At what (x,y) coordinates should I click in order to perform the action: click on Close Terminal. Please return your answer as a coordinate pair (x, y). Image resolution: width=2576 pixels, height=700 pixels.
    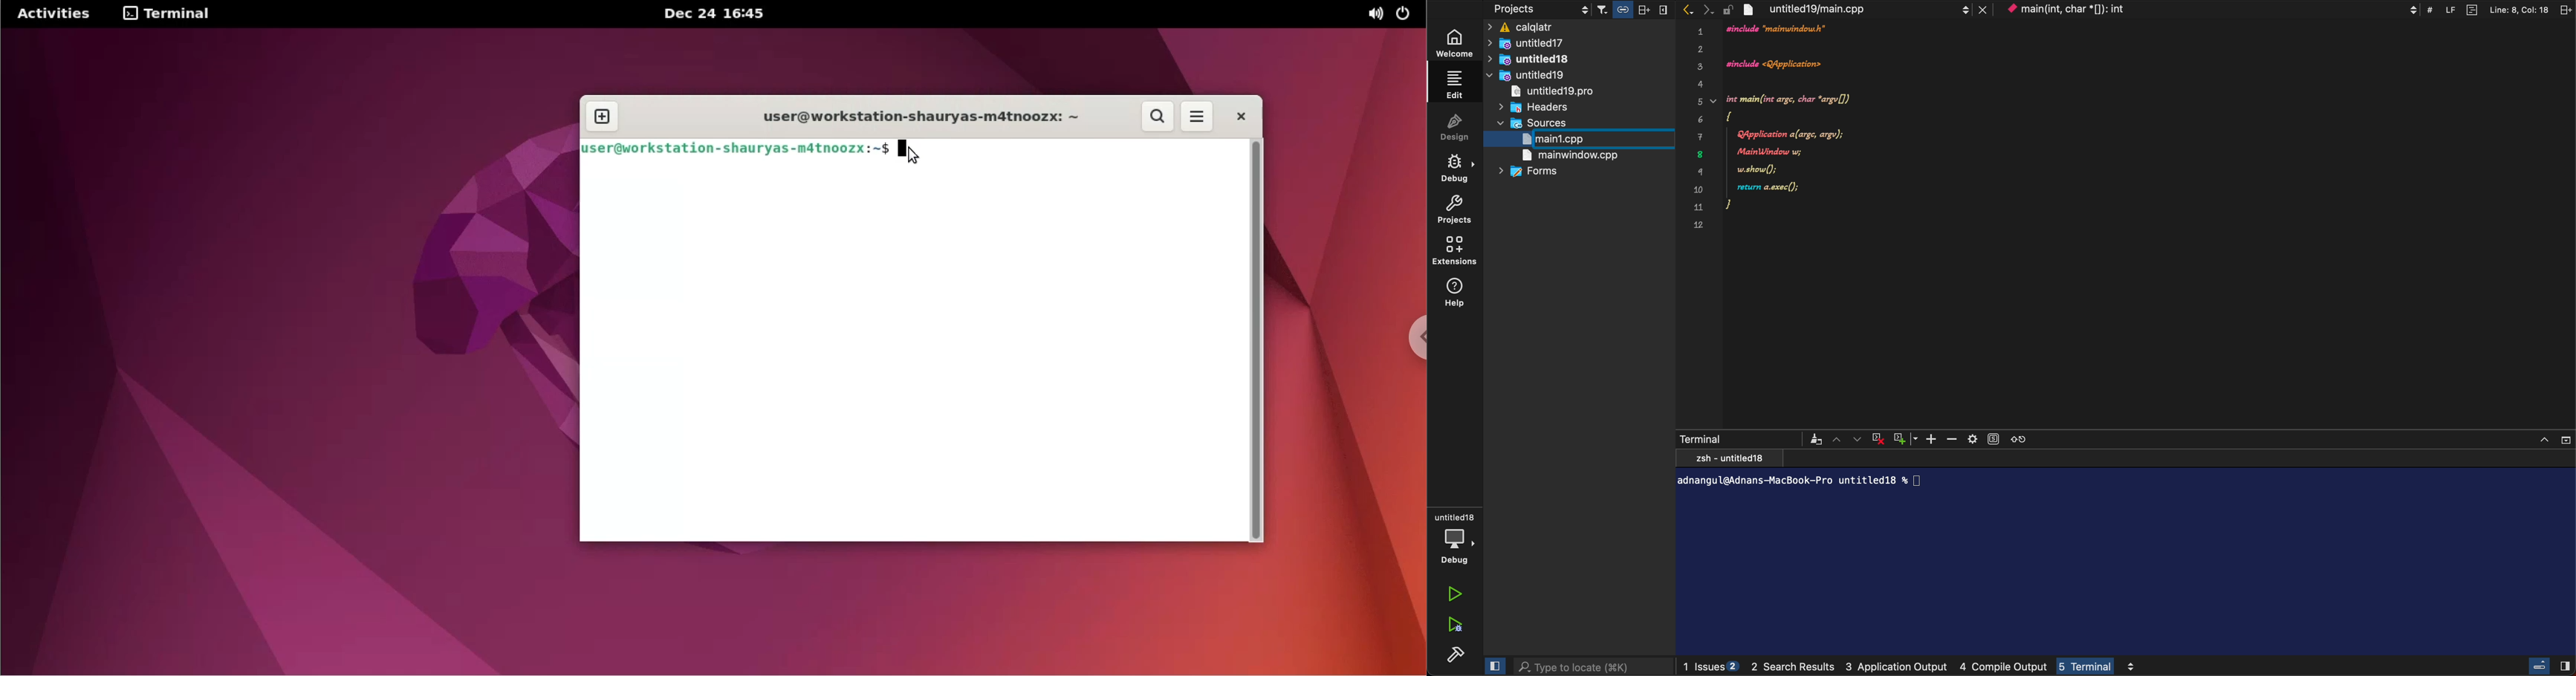
    Looking at the image, I should click on (1878, 438).